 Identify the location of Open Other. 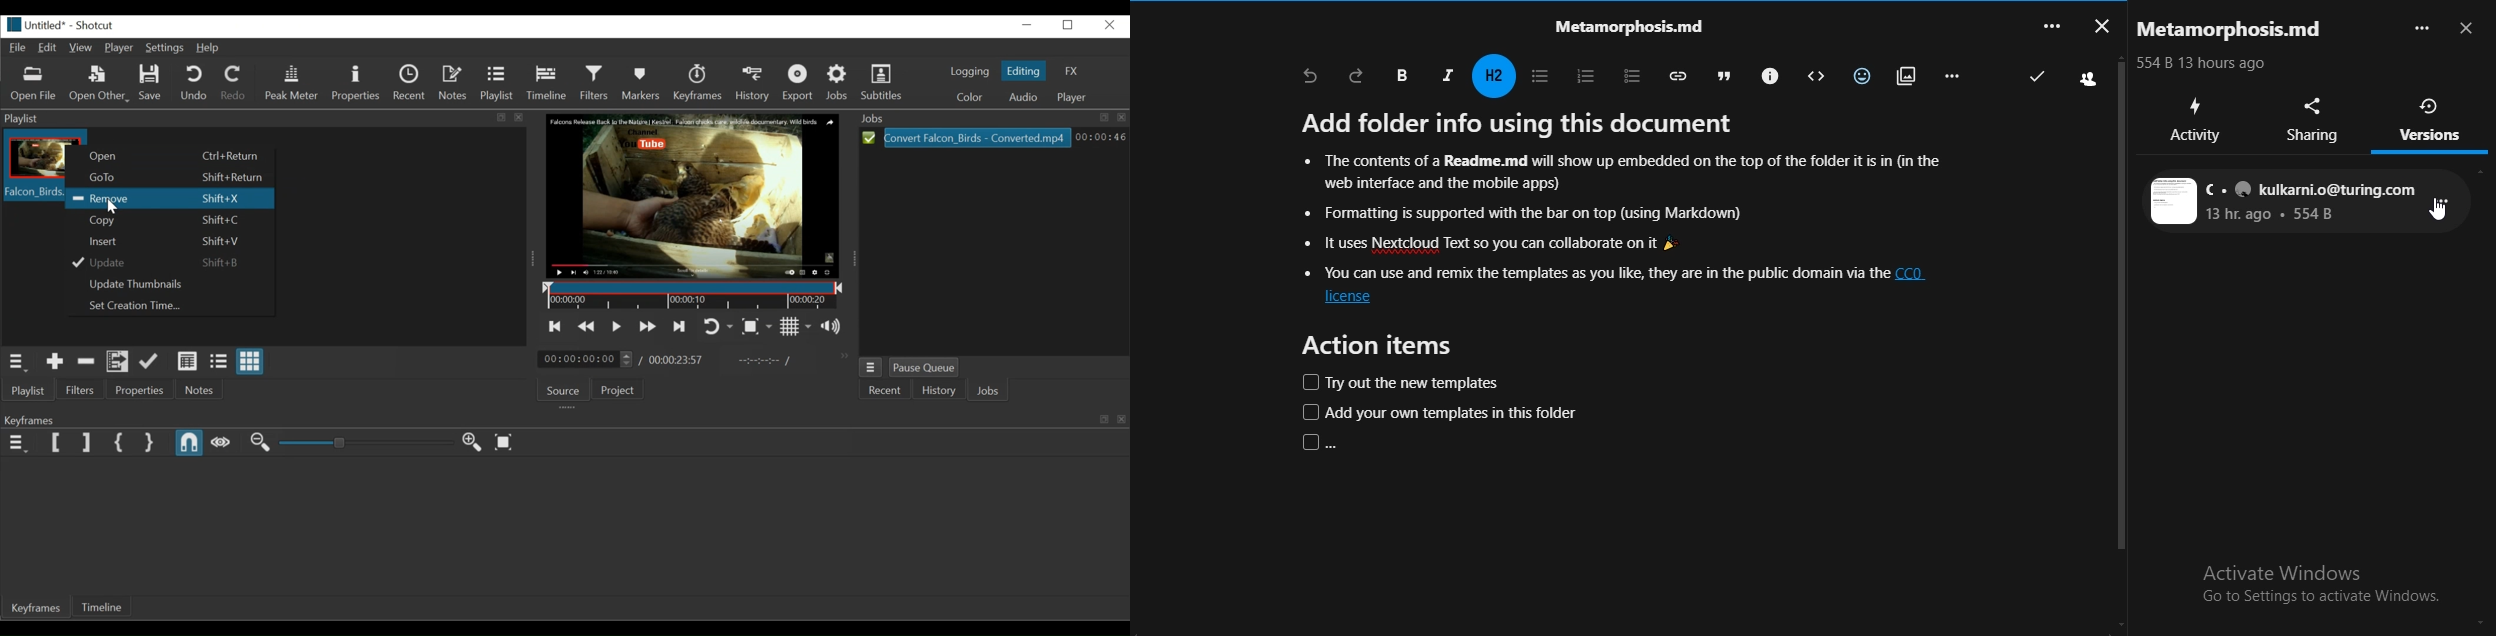
(98, 84).